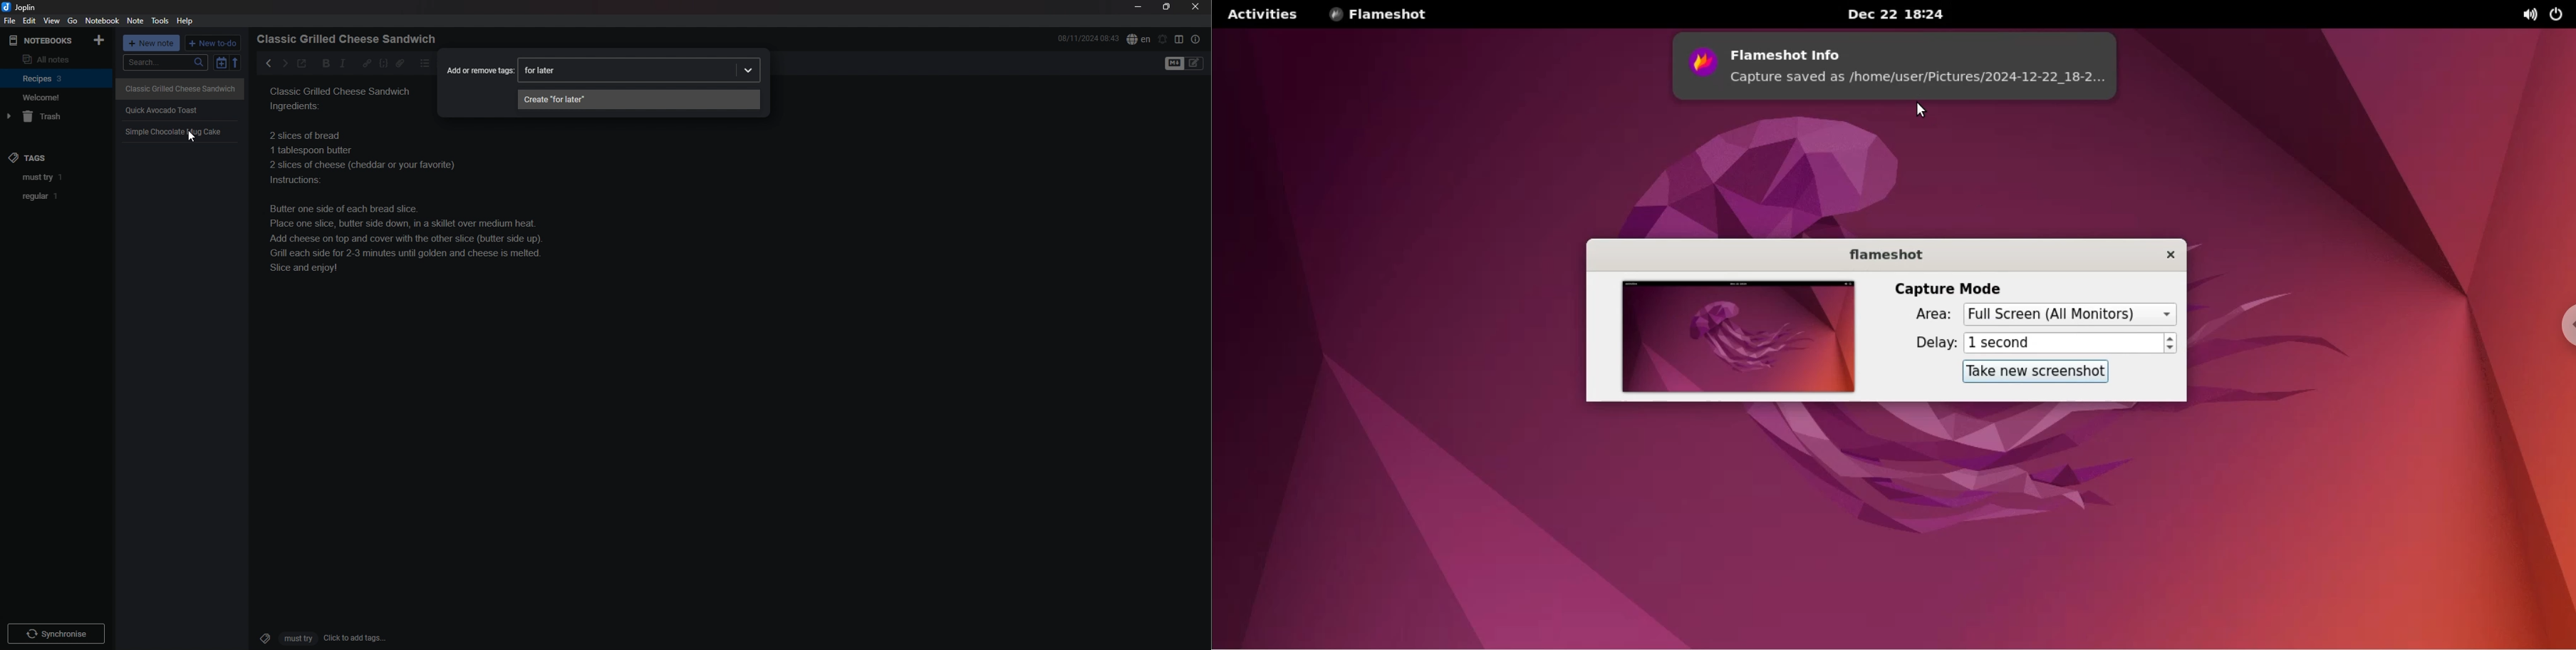 This screenshot has width=2576, height=672. What do you see at coordinates (73, 20) in the screenshot?
I see `go` at bounding box center [73, 20].